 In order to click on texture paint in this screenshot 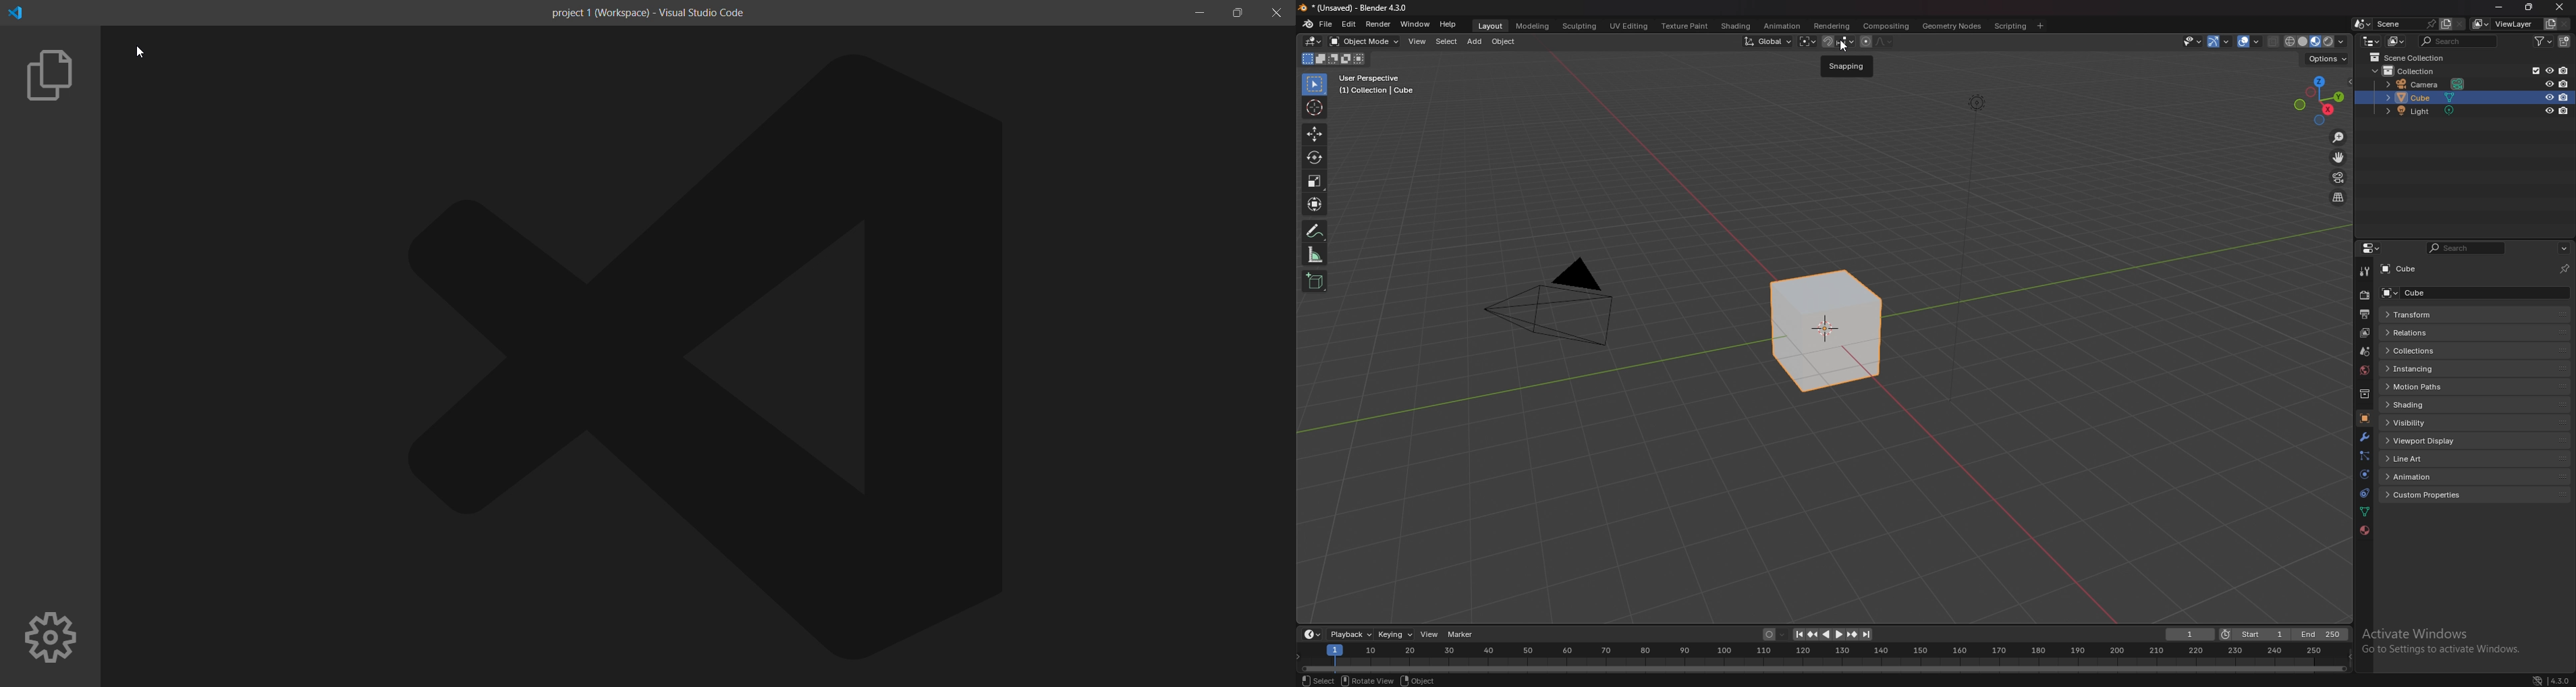, I will do `click(1685, 25)`.